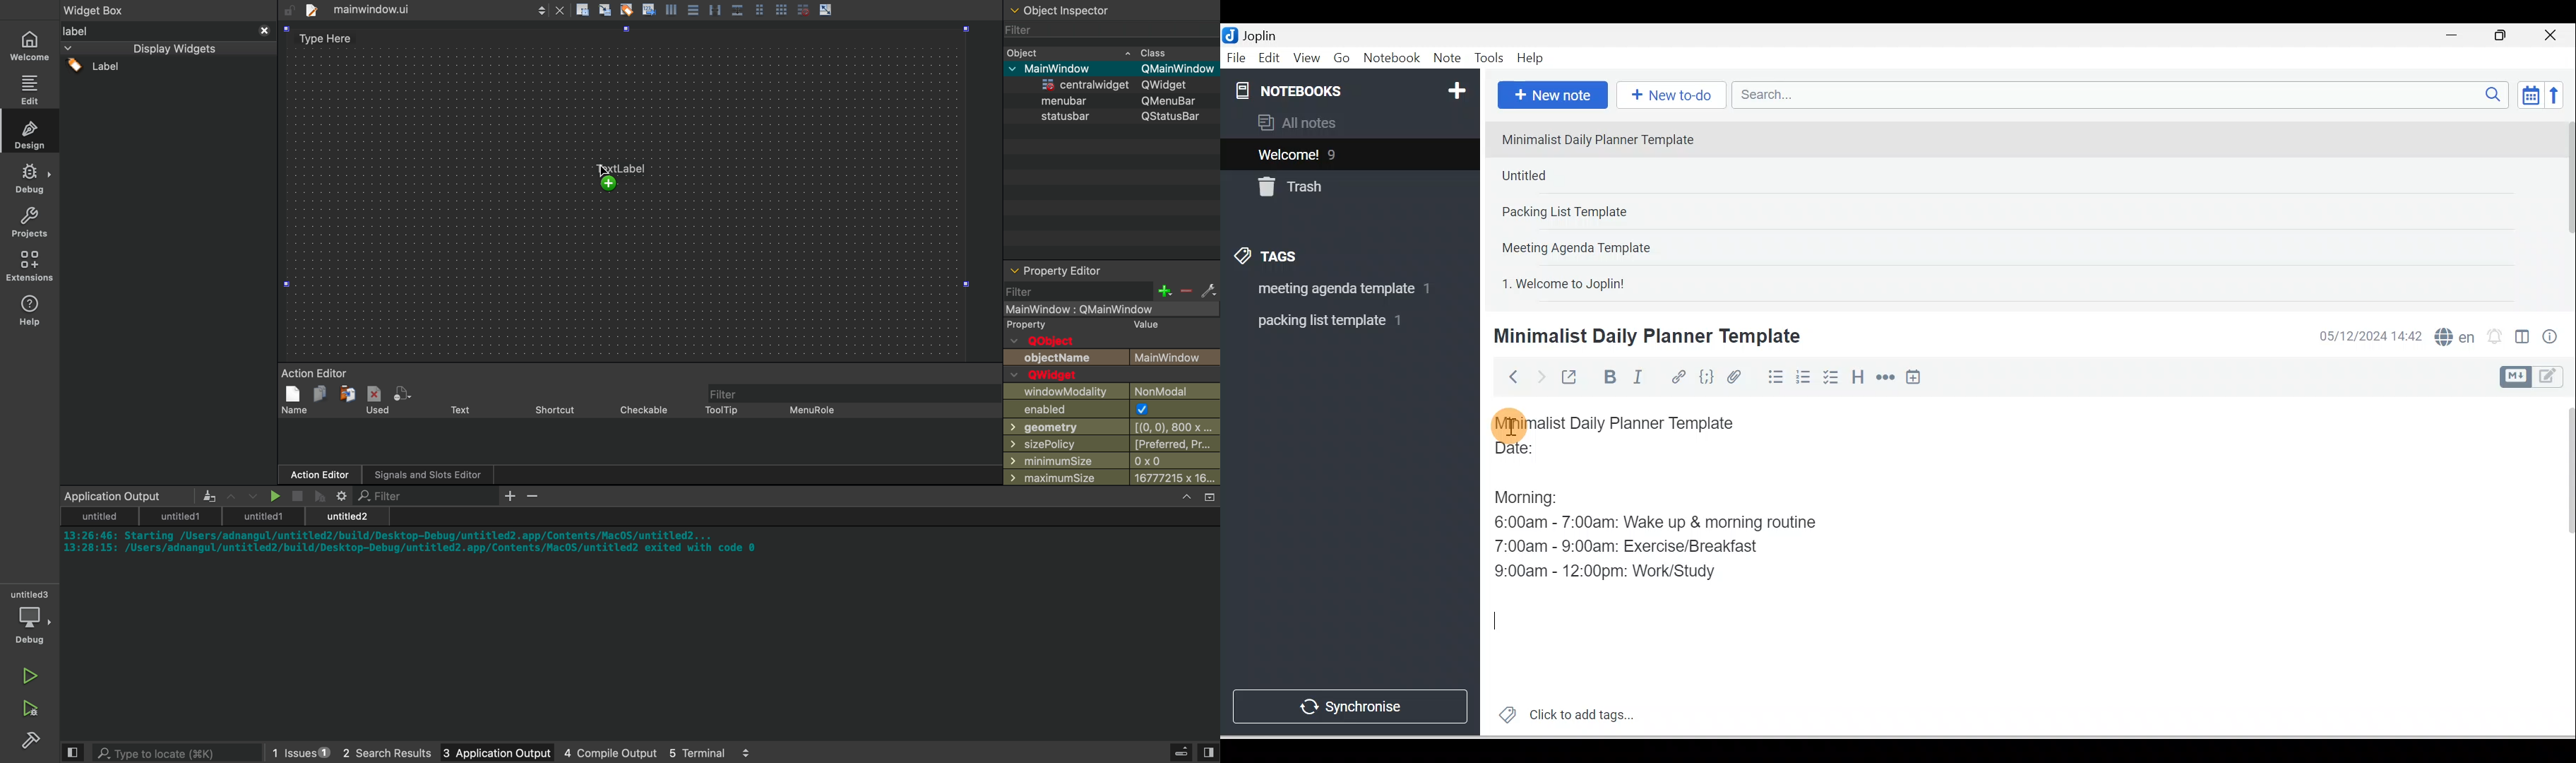 This screenshot has height=784, width=2576. I want to click on Attach file, so click(1738, 377).